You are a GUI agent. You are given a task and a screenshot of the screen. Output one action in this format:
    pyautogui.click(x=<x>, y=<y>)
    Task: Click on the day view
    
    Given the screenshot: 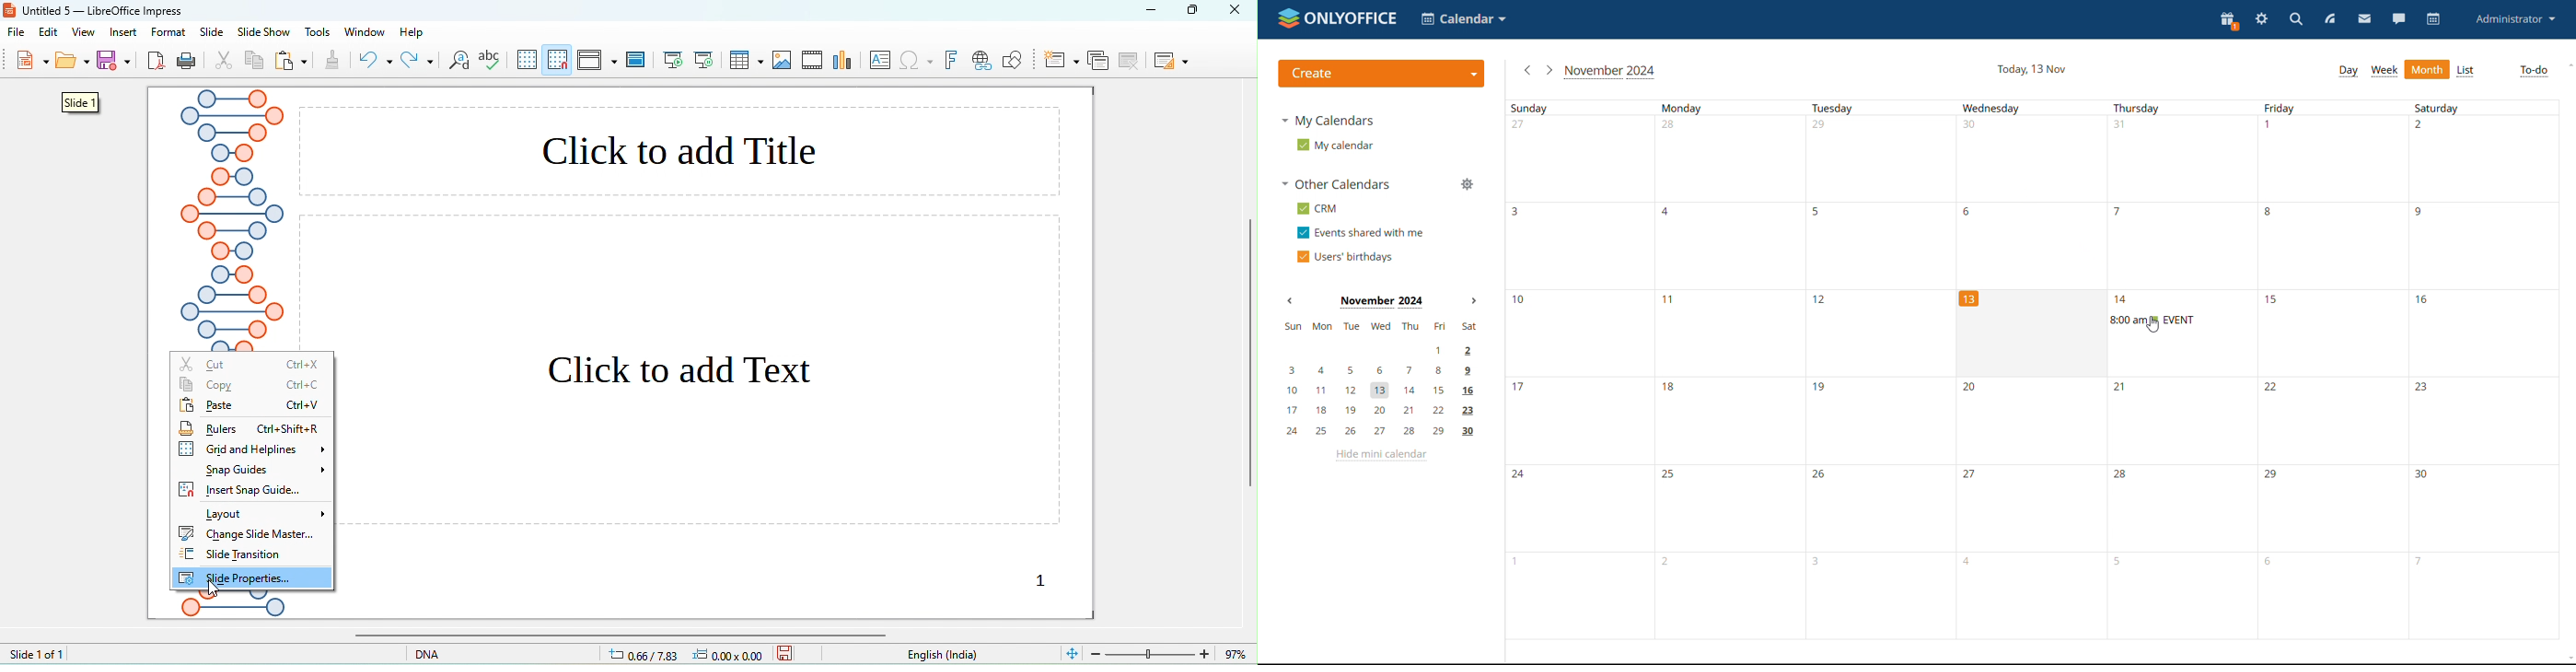 What is the action you would take?
    pyautogui.click(x=2349, y=71)
    